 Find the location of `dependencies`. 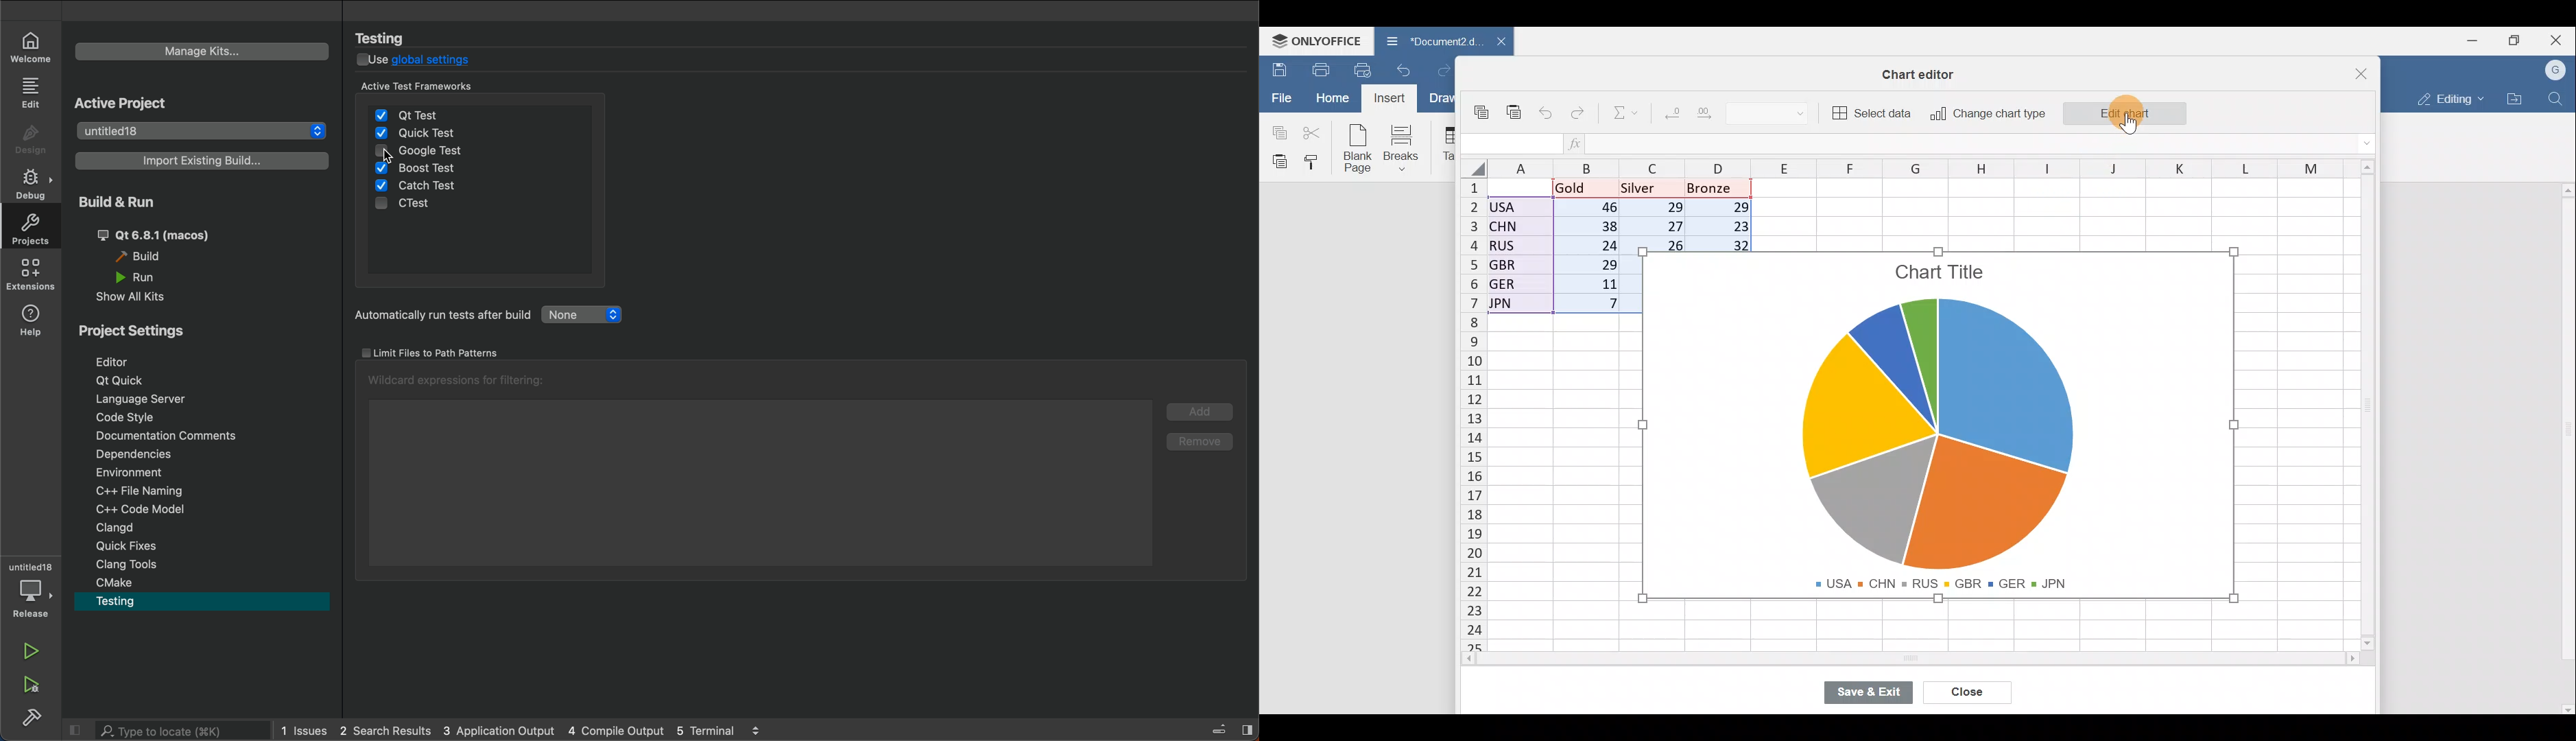

dependencies is located at coordinates (204, 456).